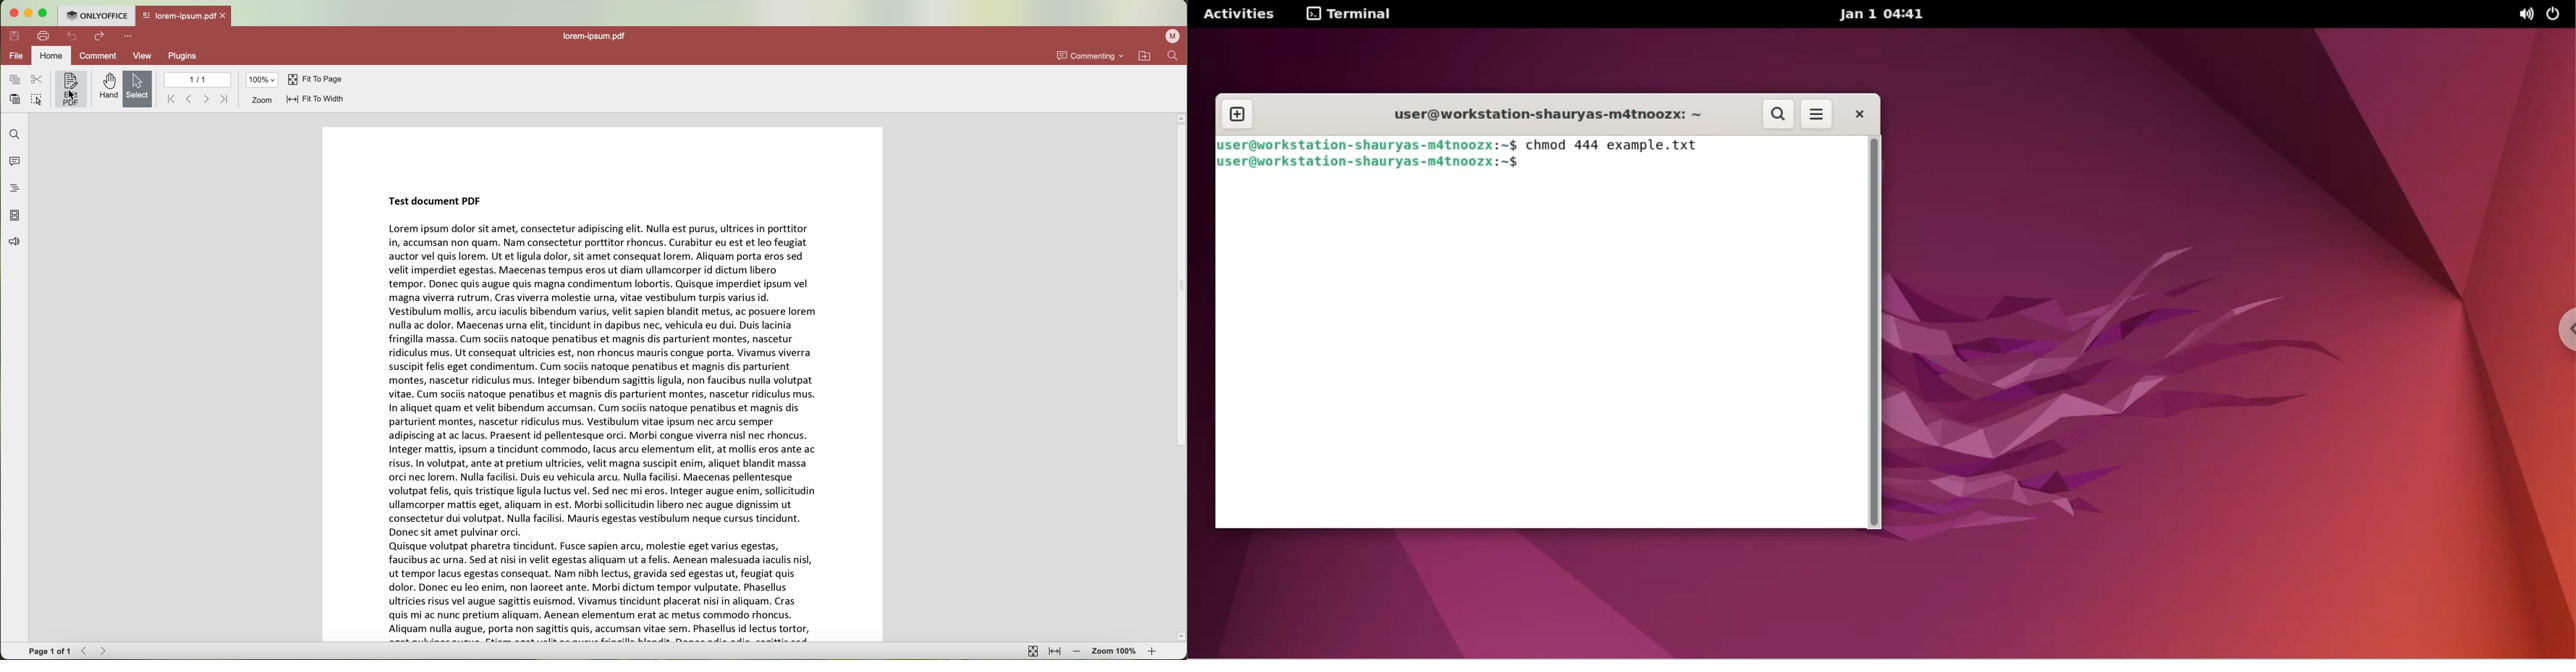 The height and width of the screenshot is (672, 2576). I want to click on select, so click(137, 89).